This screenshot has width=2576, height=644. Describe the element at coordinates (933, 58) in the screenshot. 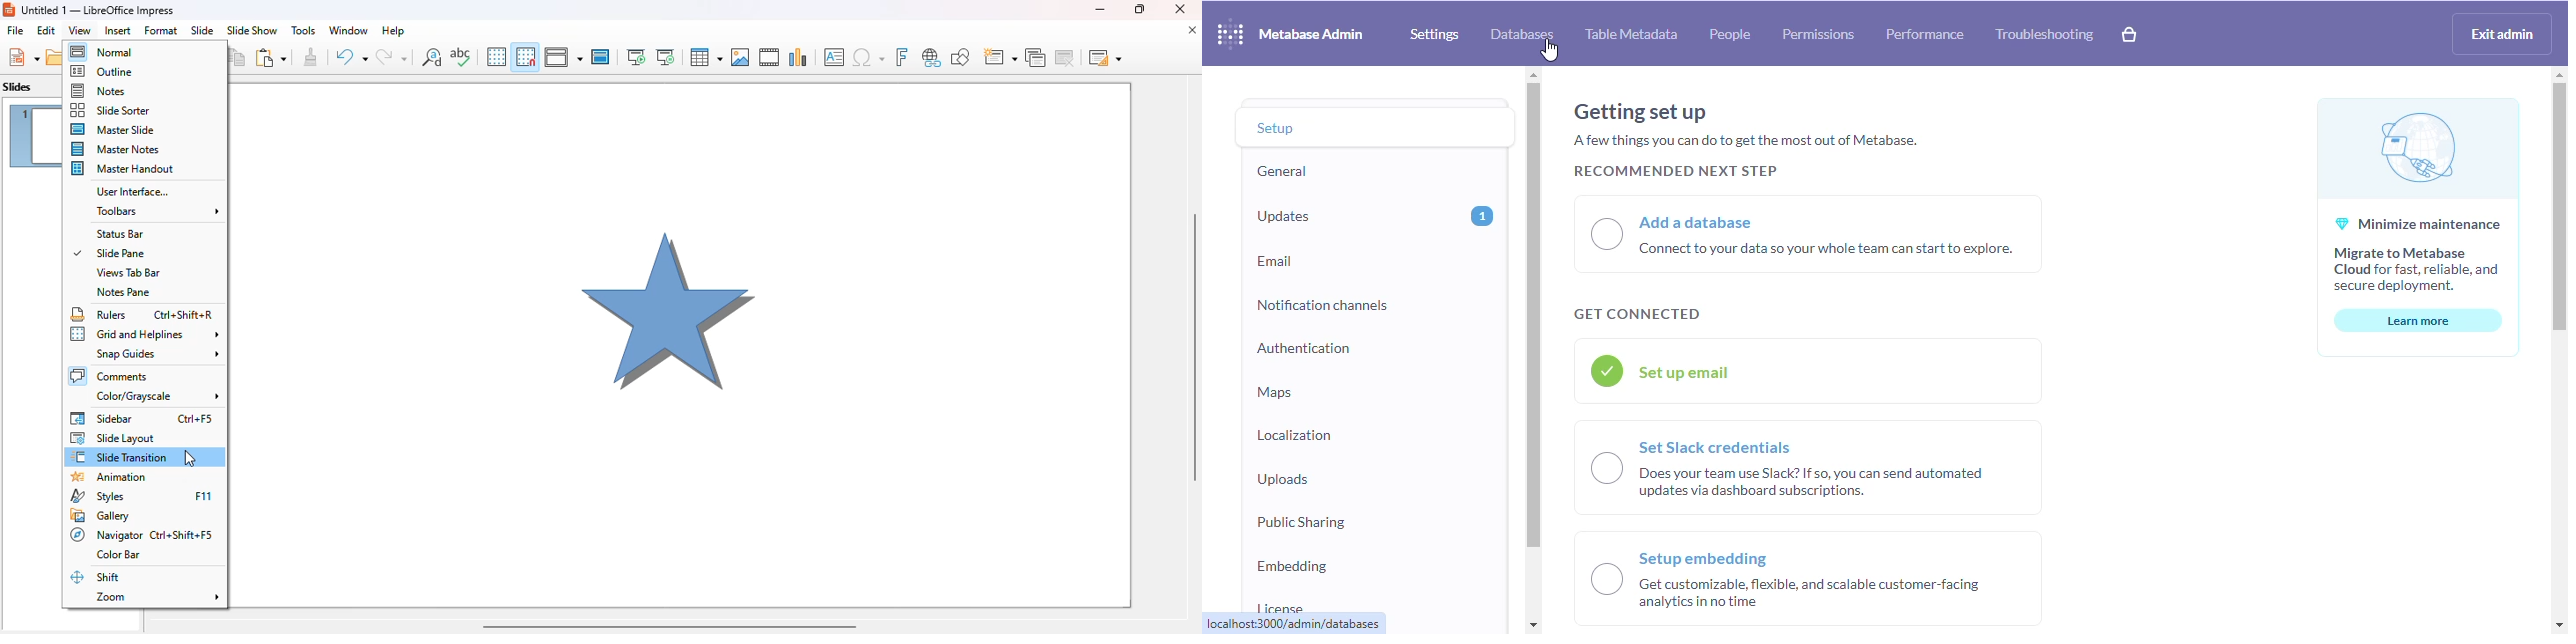

I see `insert hyperlink` at that location.